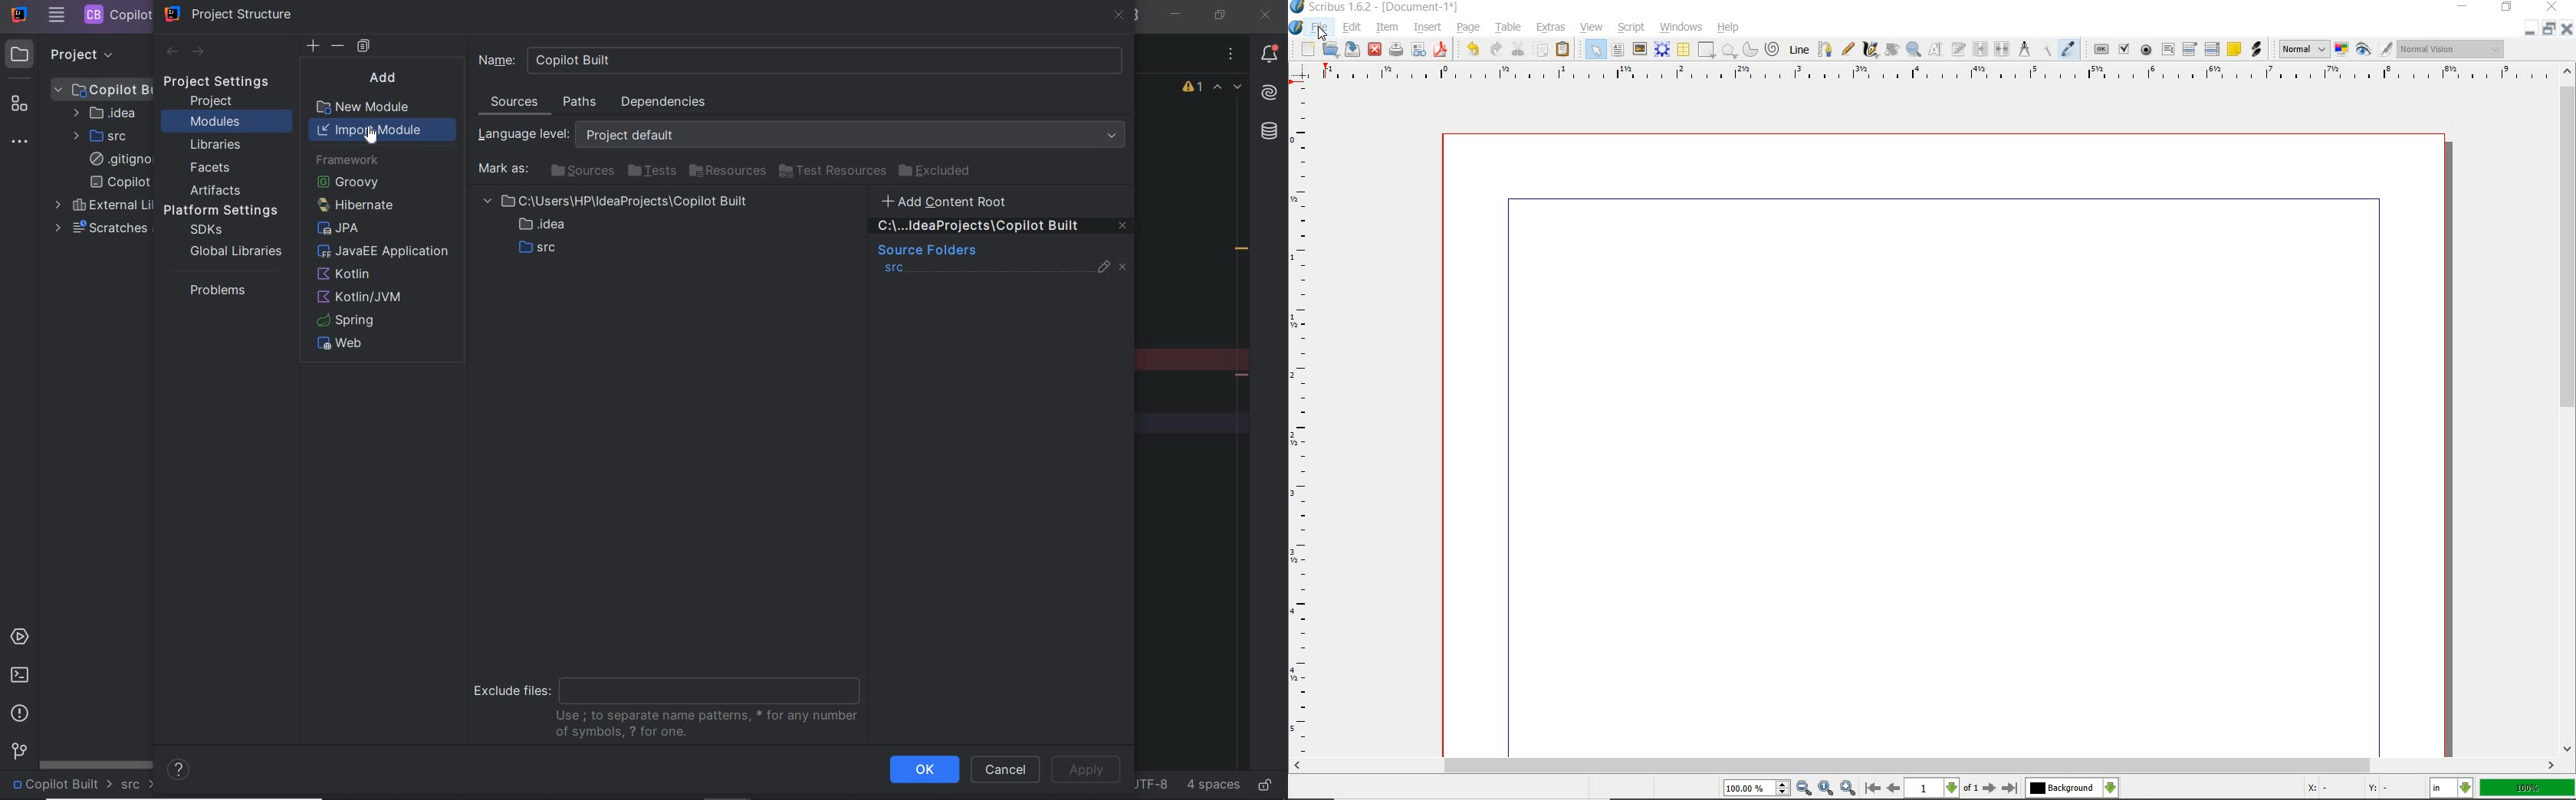  What do you see at coordinates (199, 53) in the screenshot?
I see `next` at bounding box center [199, 53].